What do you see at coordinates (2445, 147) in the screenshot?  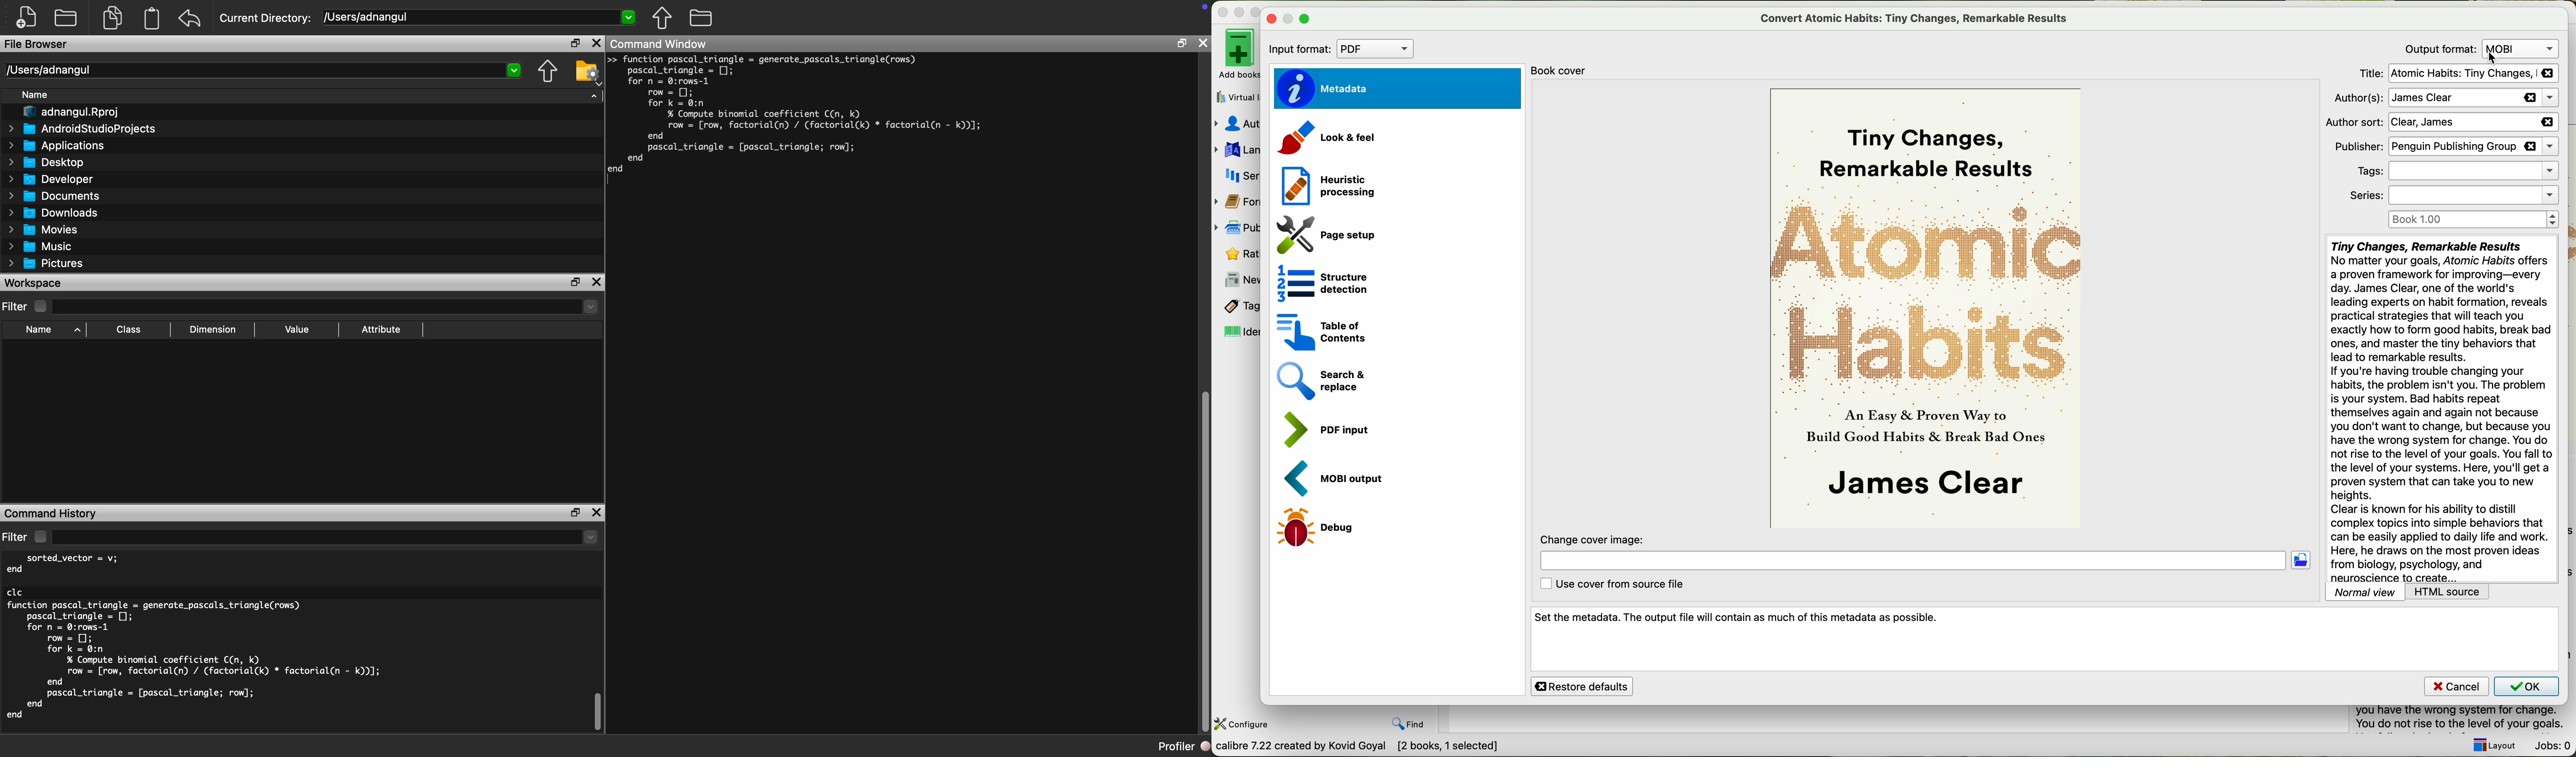 I see `publisher` at bounding box center [2445, 147].